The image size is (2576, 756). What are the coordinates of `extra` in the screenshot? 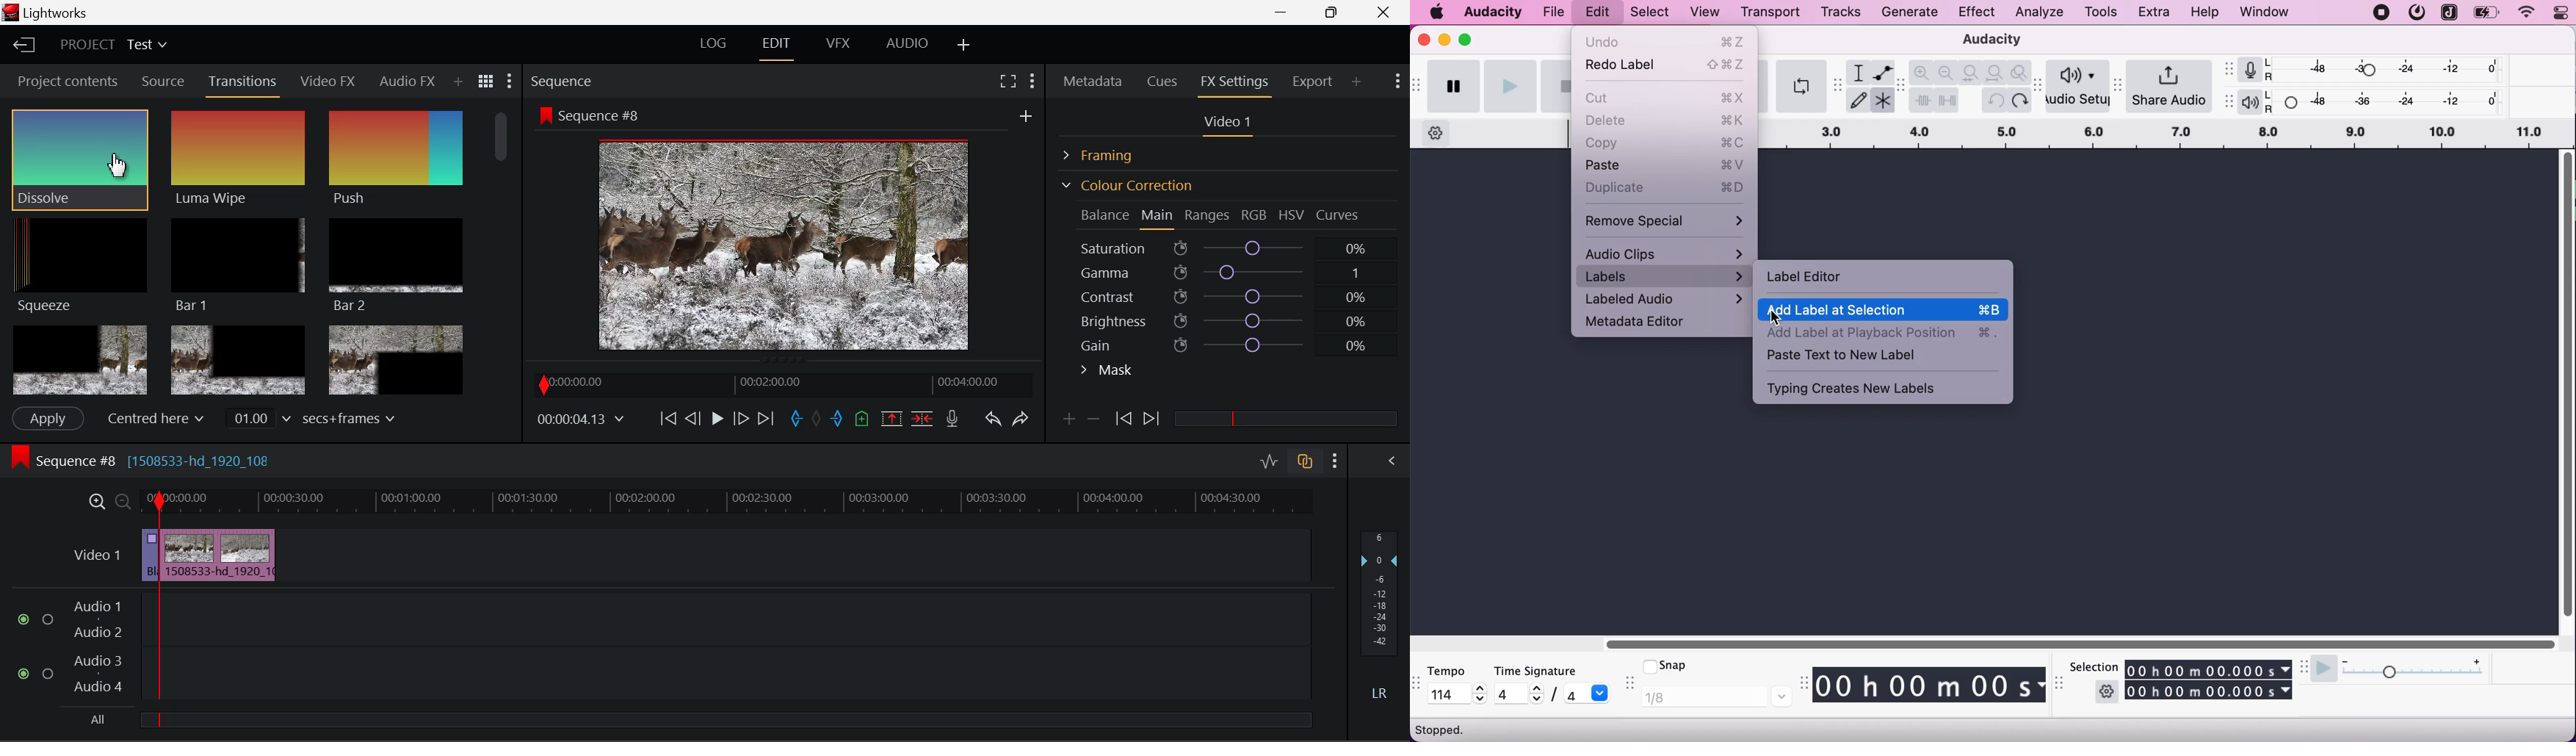 It's located at (2156, 13).